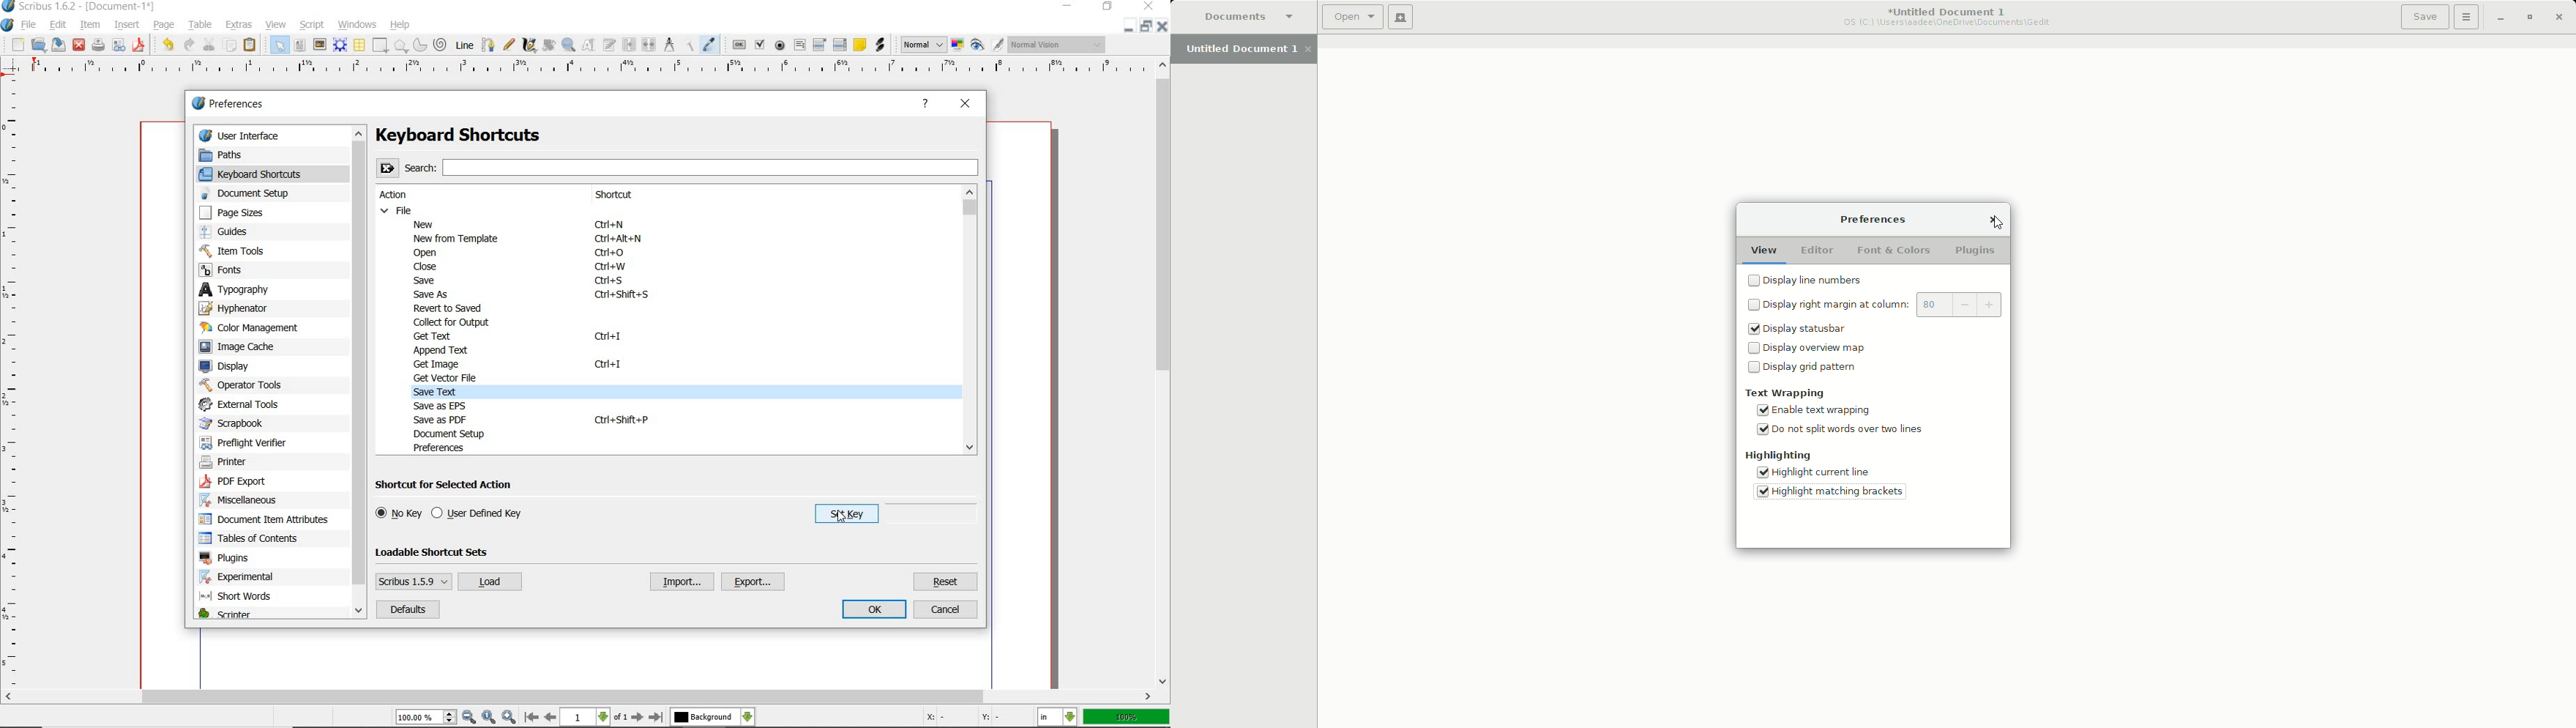 Image resolution: width=2576 pixels, height=728 pixels. Describe the element at coordinates (678, 167) in the screenshot. I see `Search` at that location.